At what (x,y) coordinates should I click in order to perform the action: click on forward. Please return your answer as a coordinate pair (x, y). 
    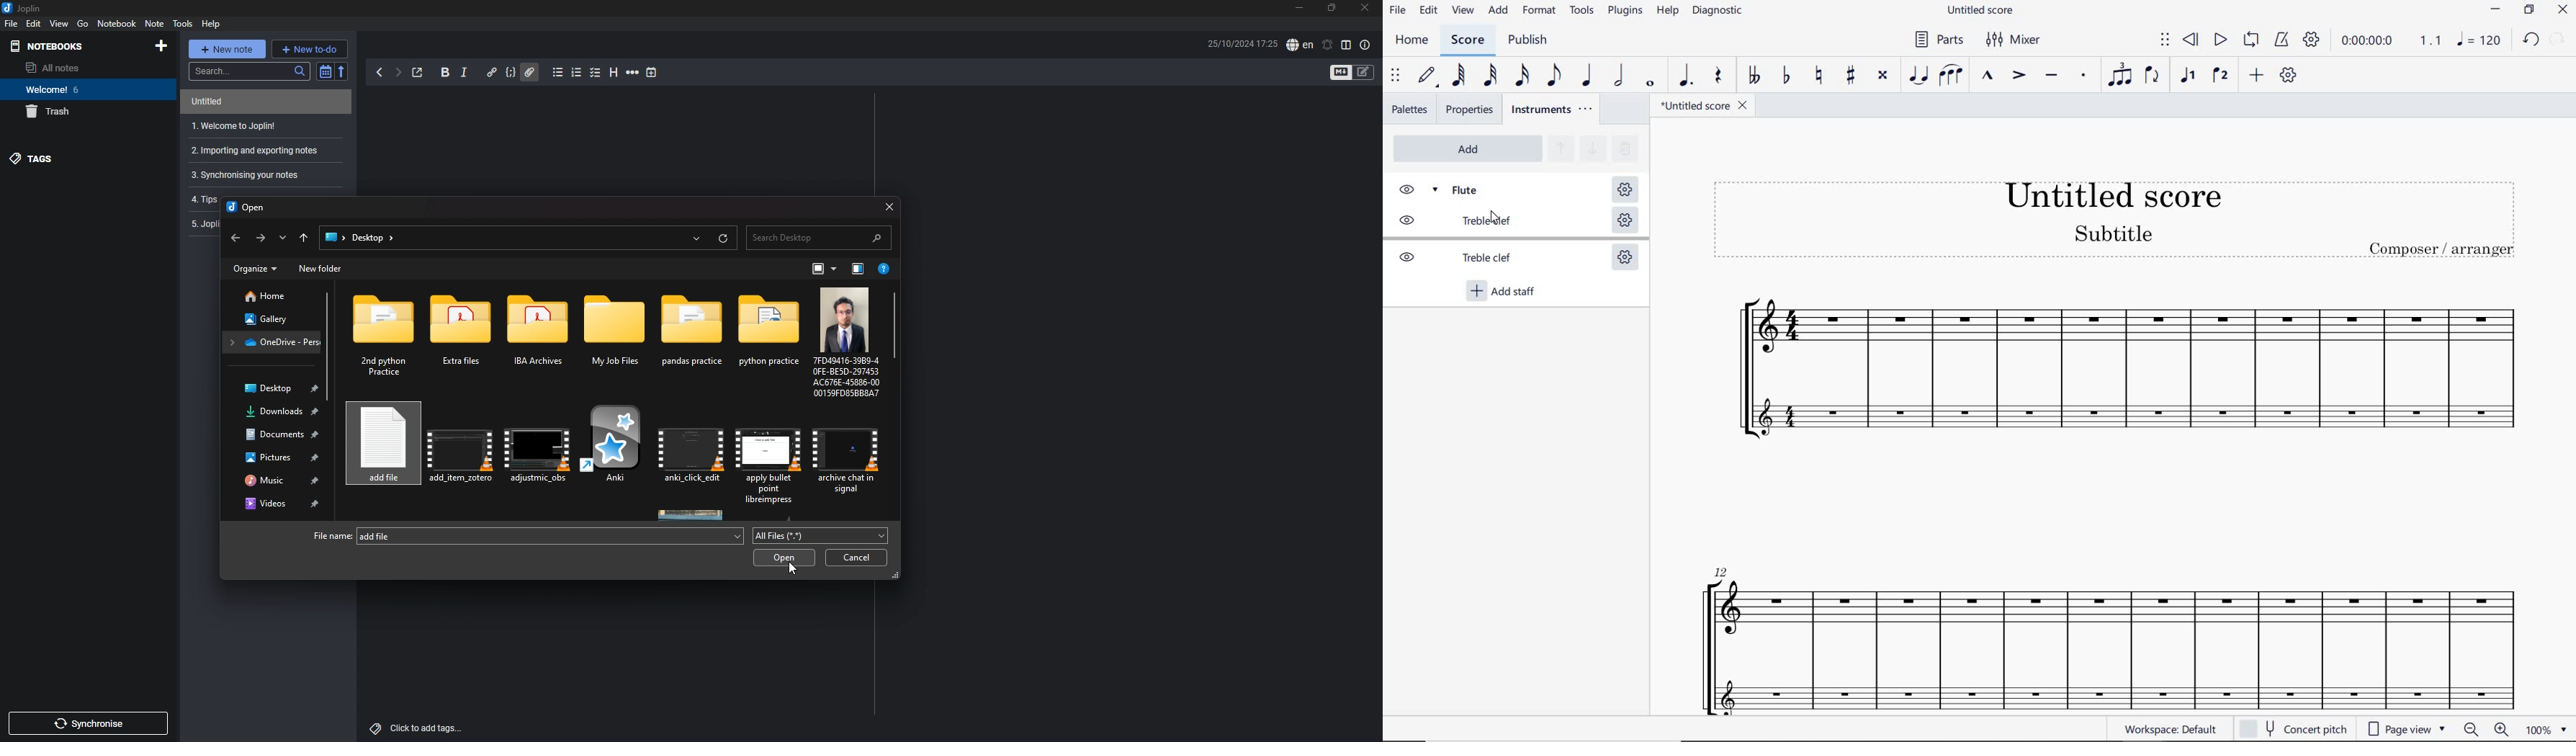
    Looking at the image, I should click on (398, 72).